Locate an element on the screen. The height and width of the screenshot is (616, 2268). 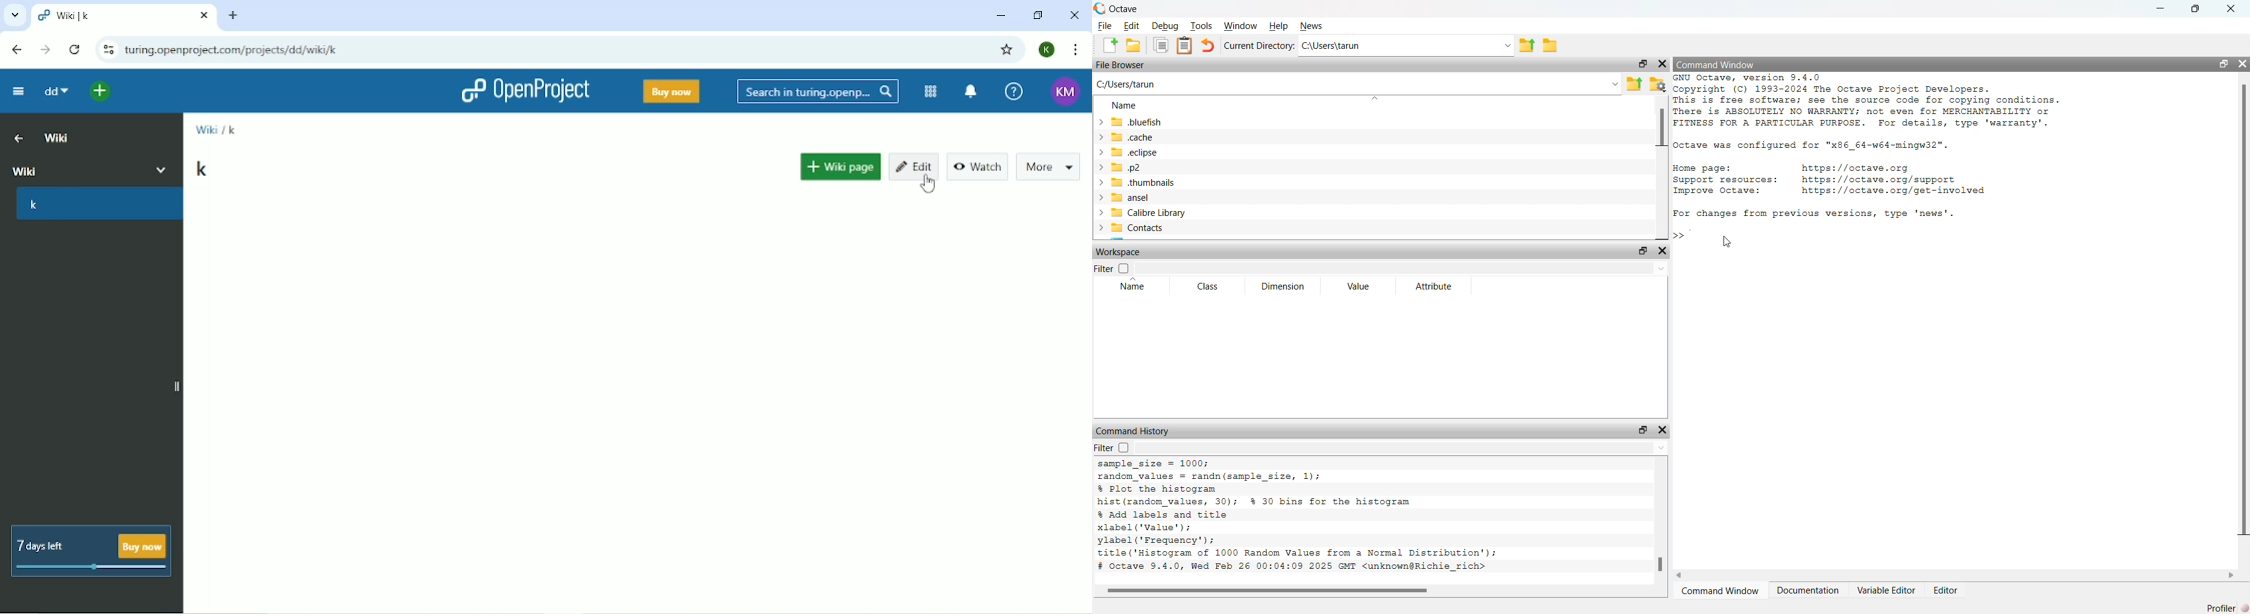
Name is located at coordinates (1131, 285).